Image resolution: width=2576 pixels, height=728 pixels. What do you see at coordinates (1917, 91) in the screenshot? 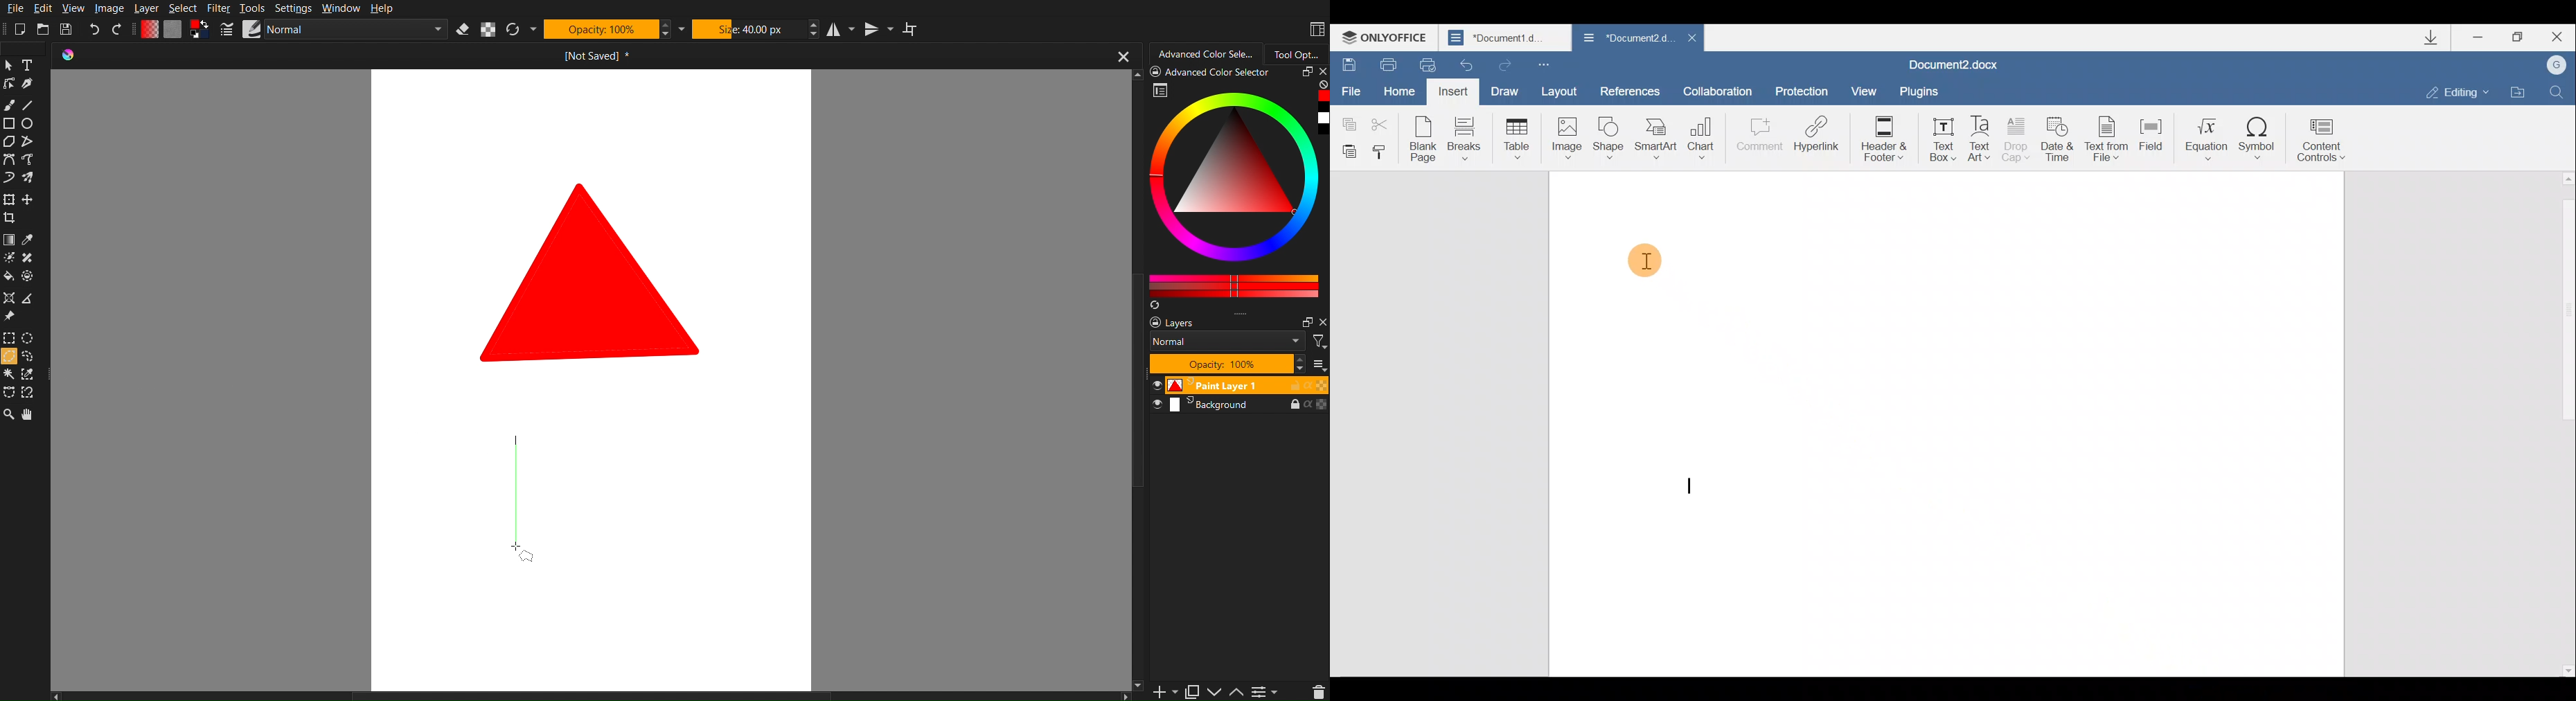
I see `Plugins` at bounding box center [1917, 91].